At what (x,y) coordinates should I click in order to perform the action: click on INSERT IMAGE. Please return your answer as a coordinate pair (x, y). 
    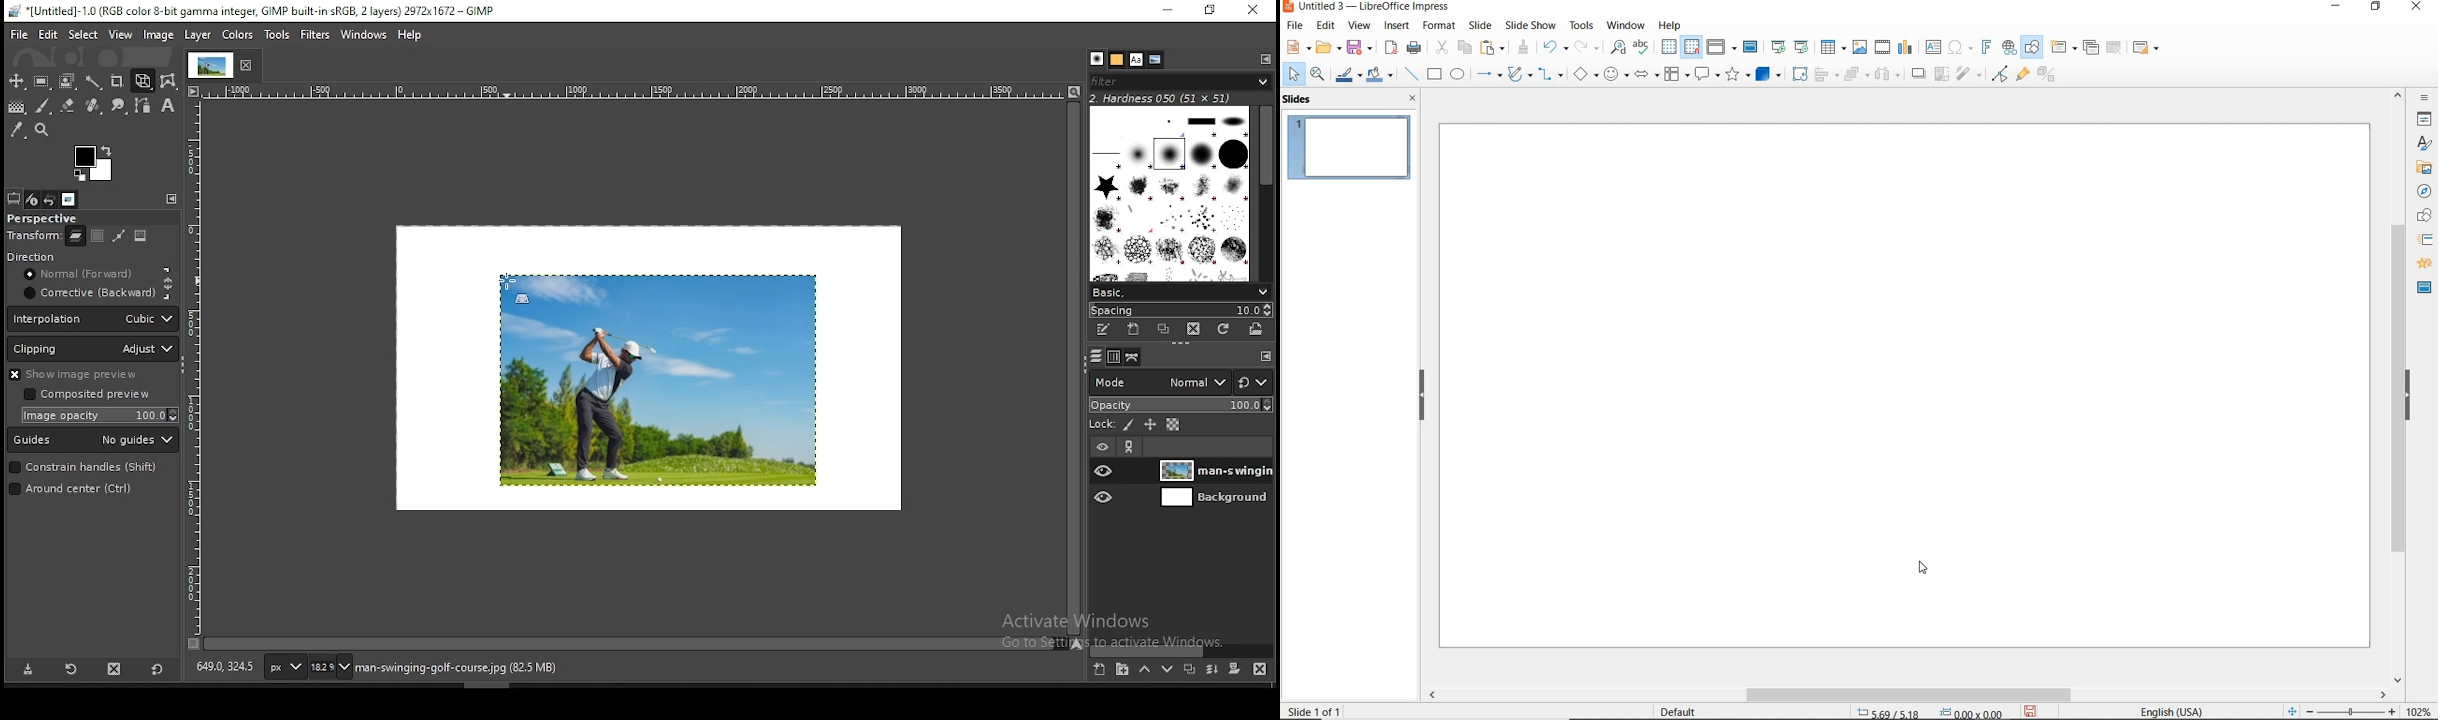
    Looking at the image, I should click on (1857, 48).